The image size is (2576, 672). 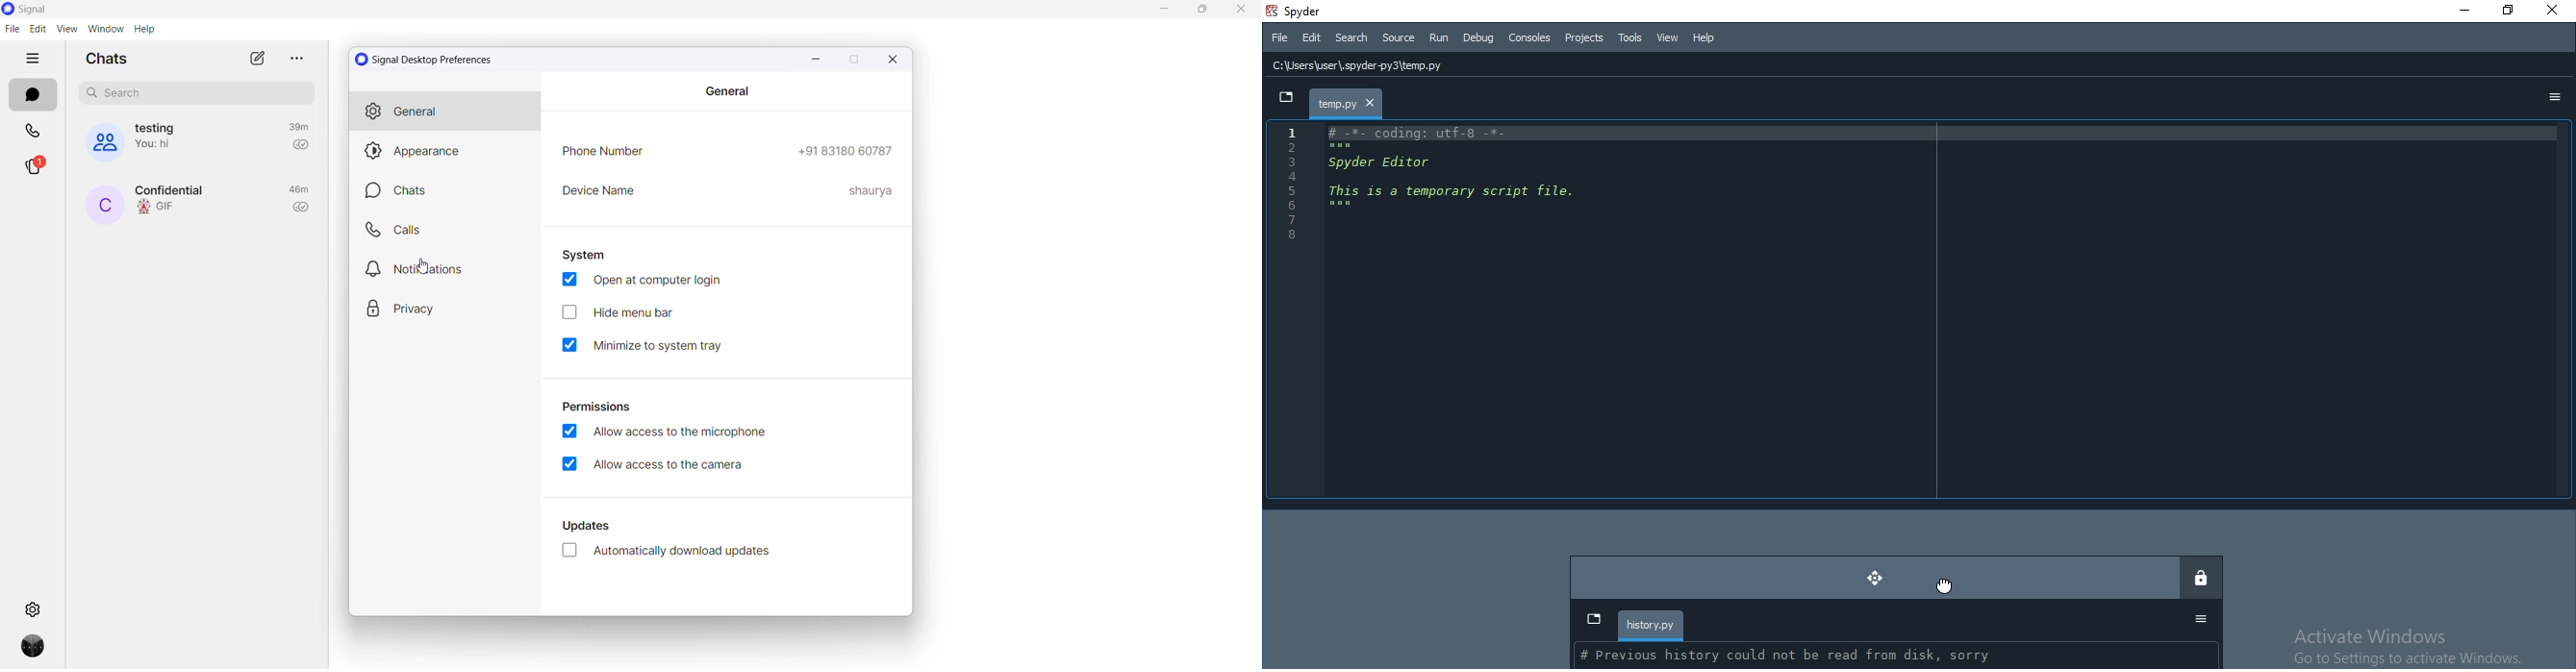 What do you see at coordinates (1353, 37) in the screenshot?
I see `Search` at bounding box center [1353, 37].